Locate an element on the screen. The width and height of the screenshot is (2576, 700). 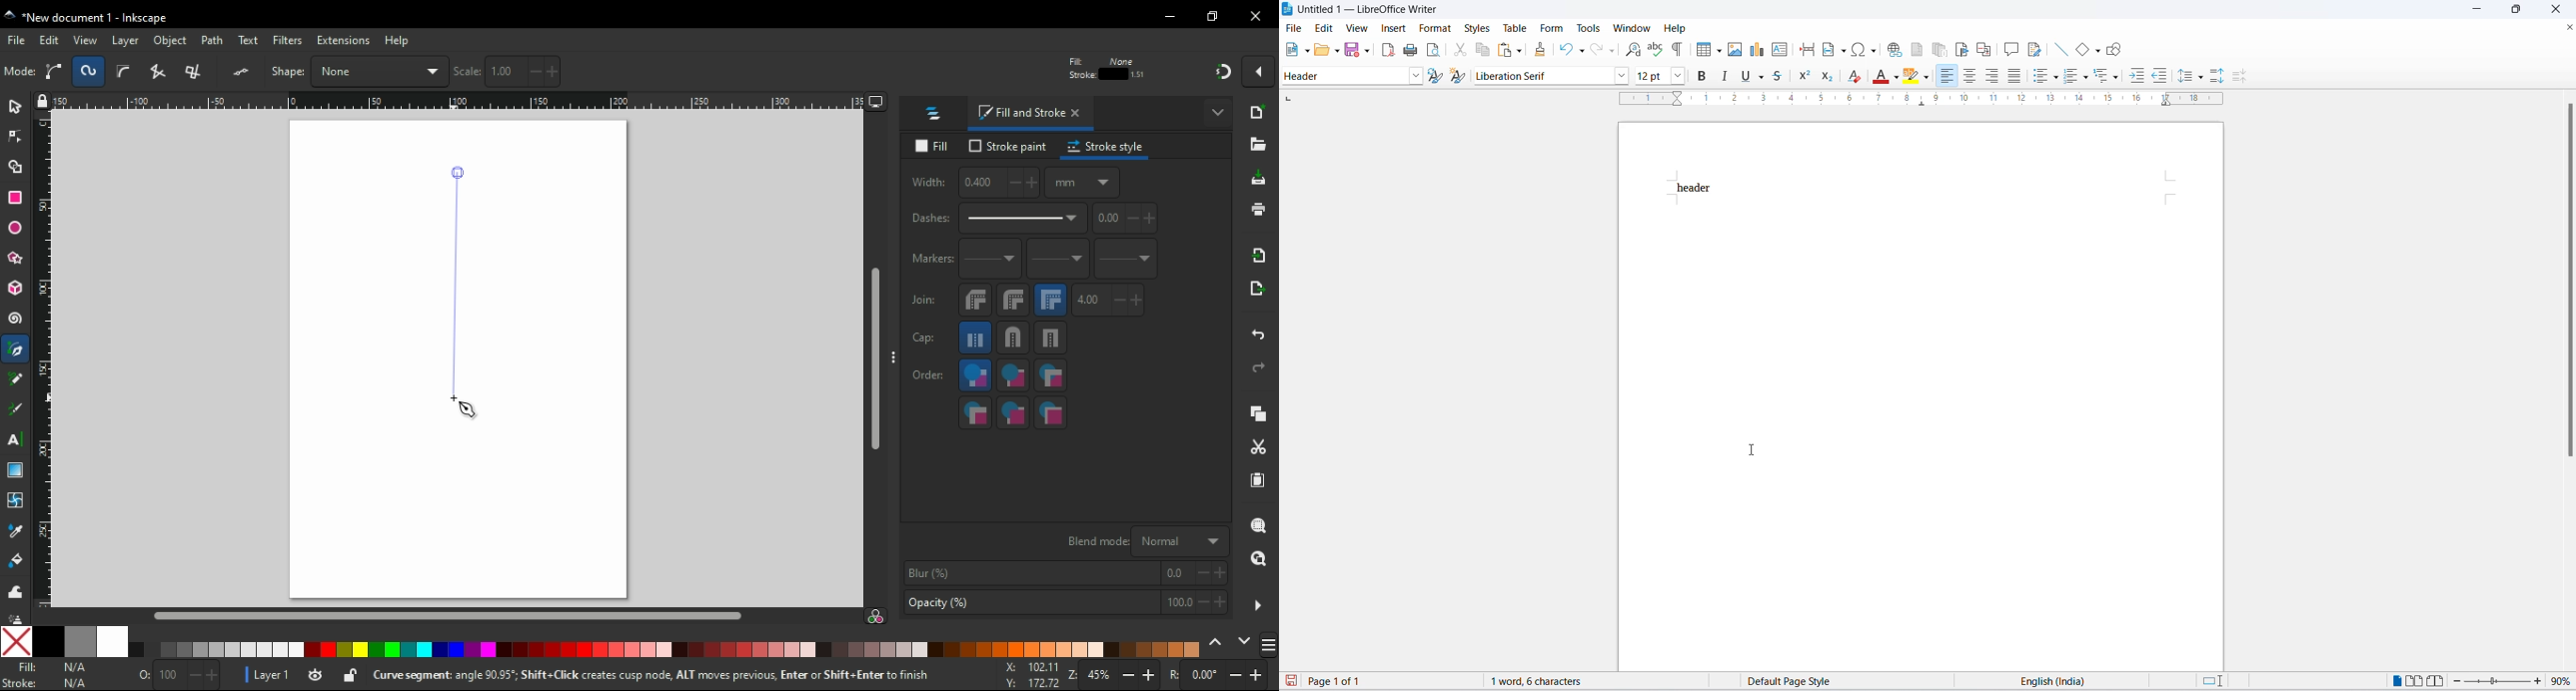
line spacing is located at coordinates (2188, 77).